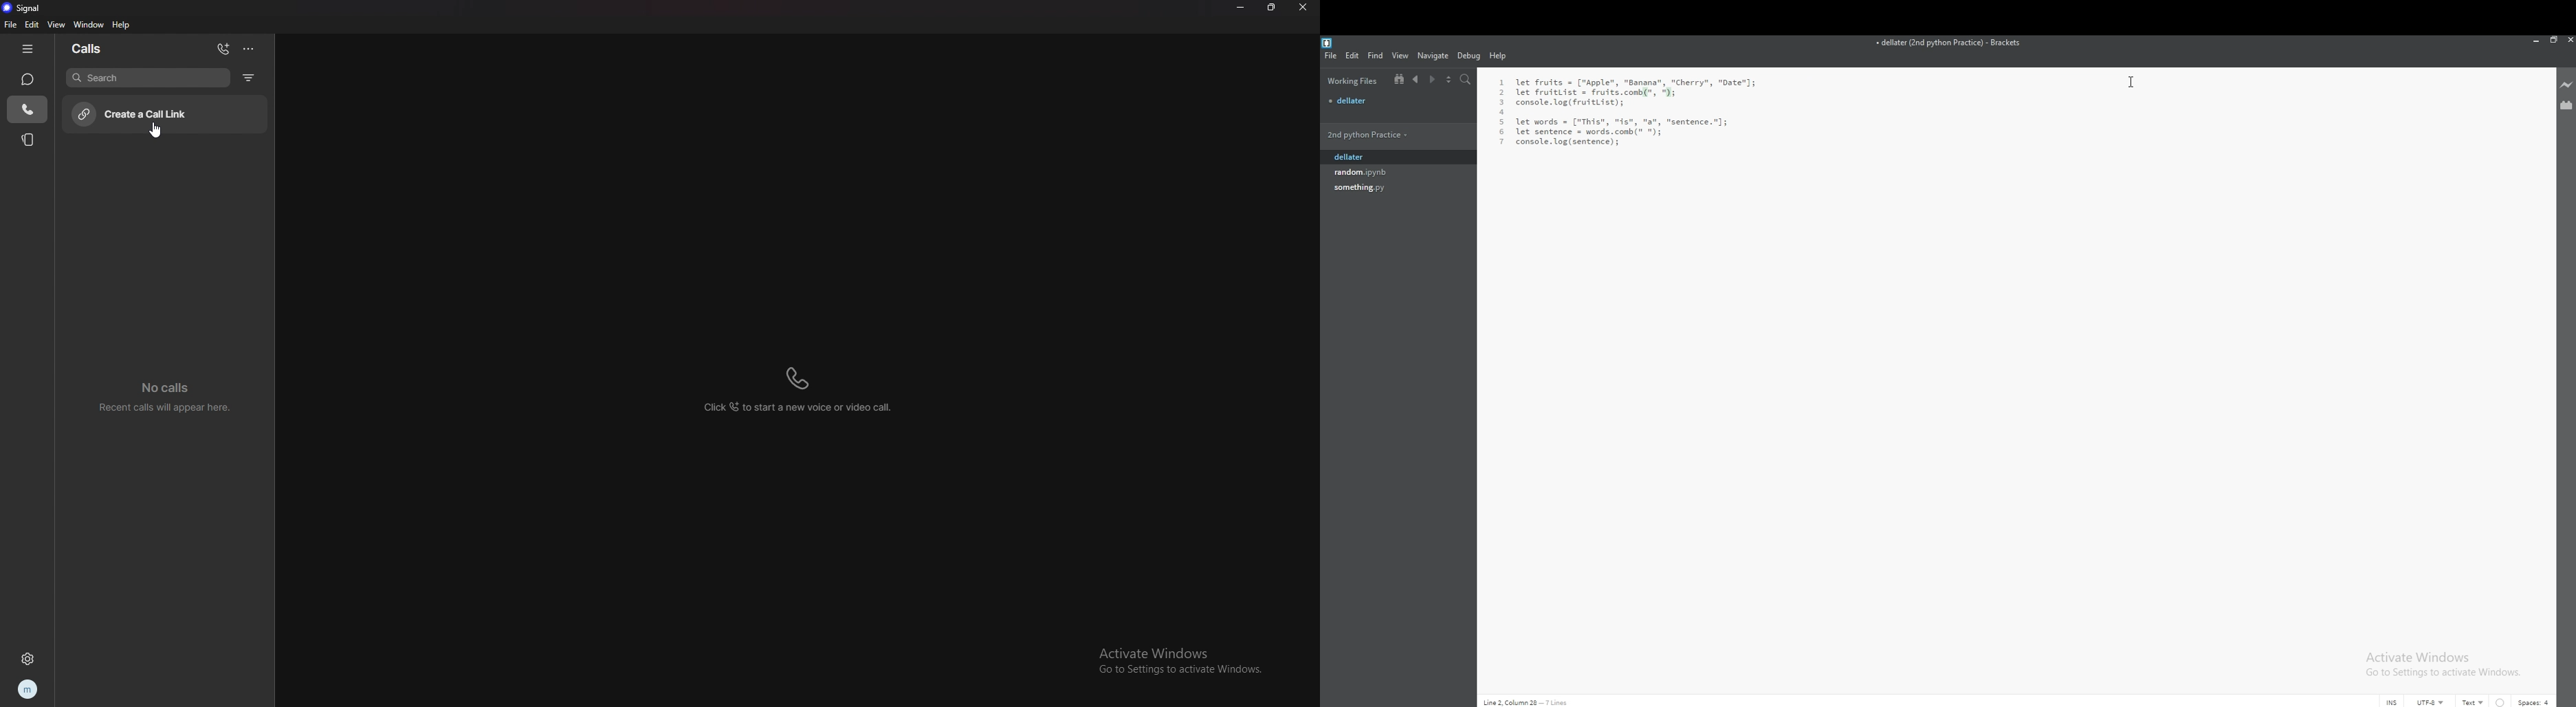 This screenshot has width=2576, height=728. What do you see at coordinates (57, 24) in the screenshot?
I see `view` at bounding box center [57, 24].